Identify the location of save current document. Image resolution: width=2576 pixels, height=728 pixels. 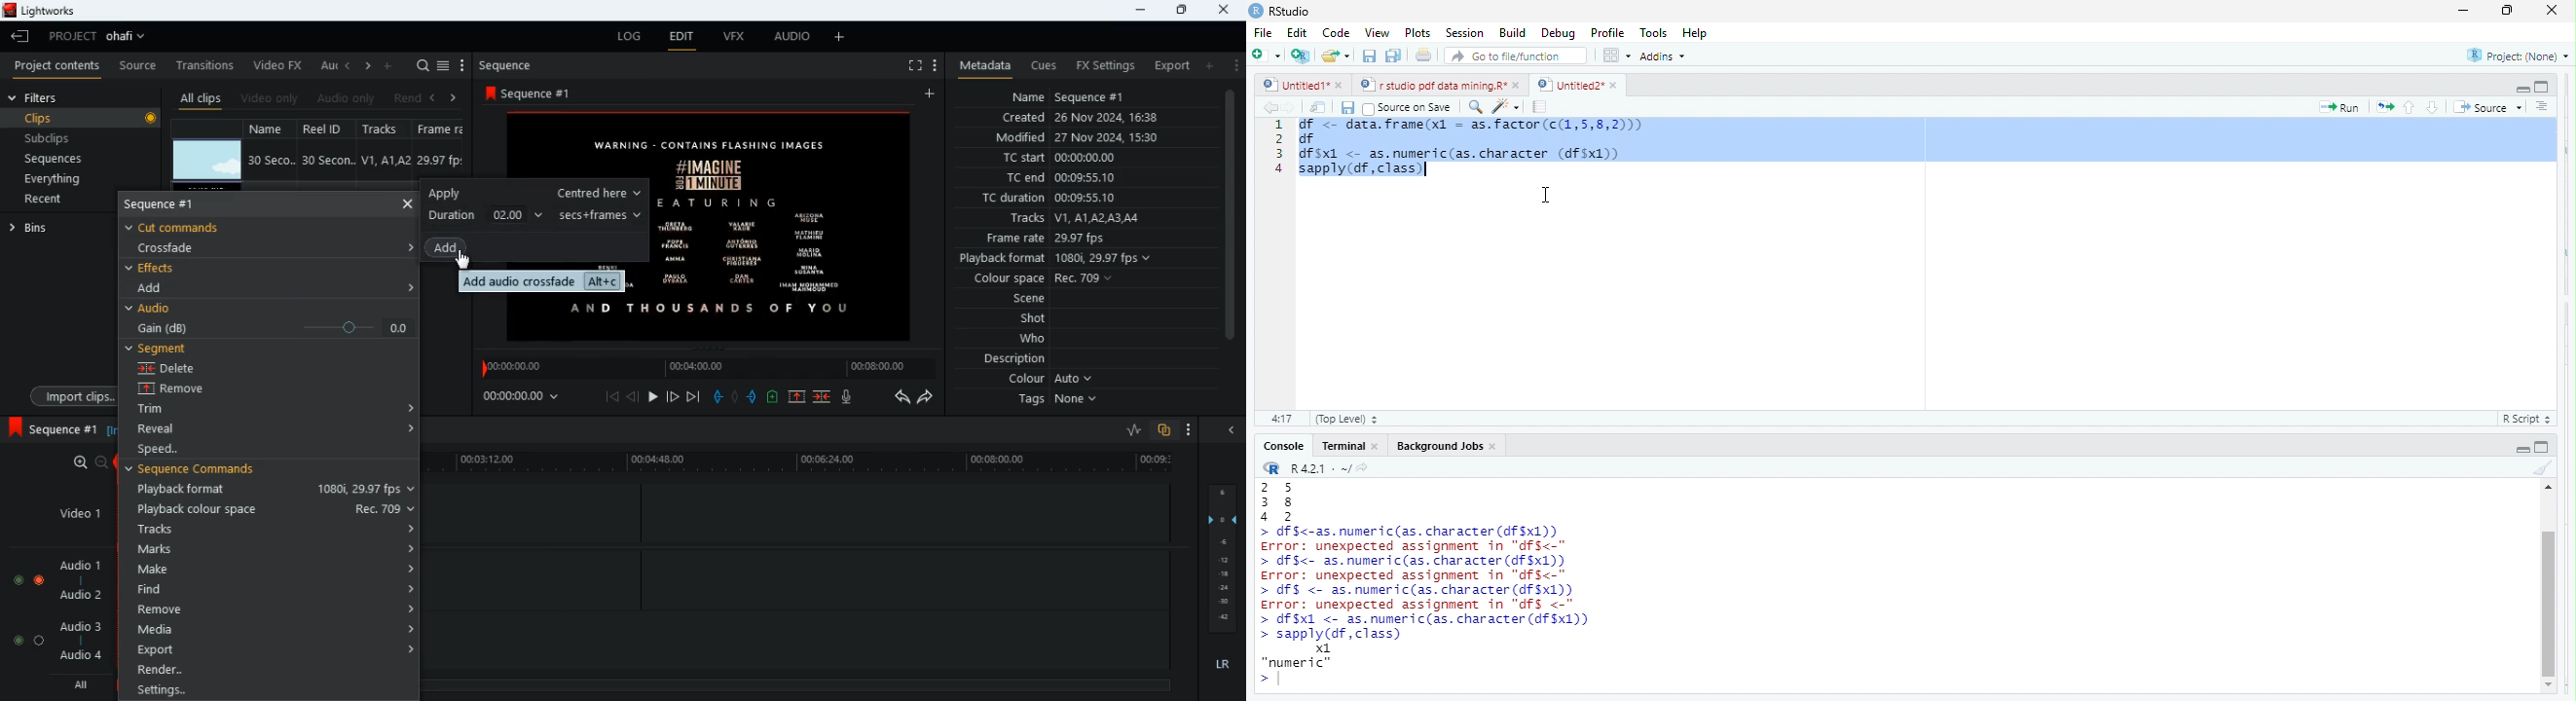
(1348, 108).